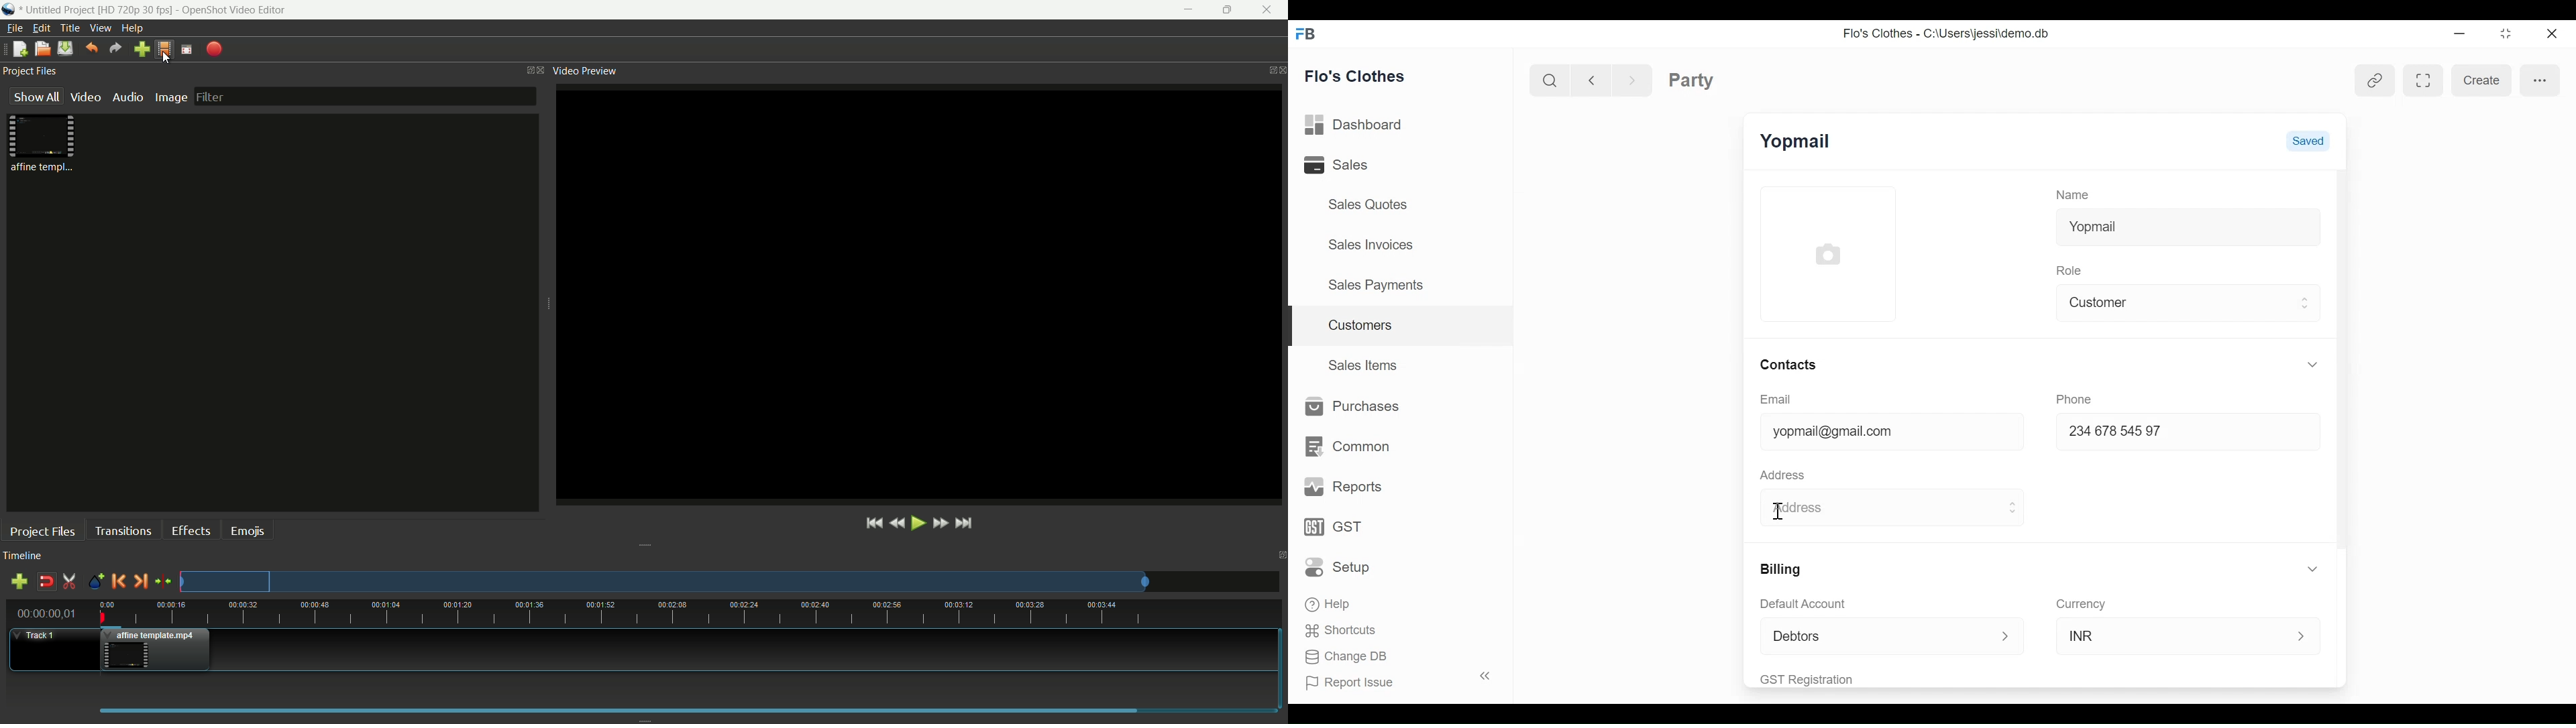  Describe the element at coordinates (1880, 634) in the screenshot. I see `Debtors` at that location.